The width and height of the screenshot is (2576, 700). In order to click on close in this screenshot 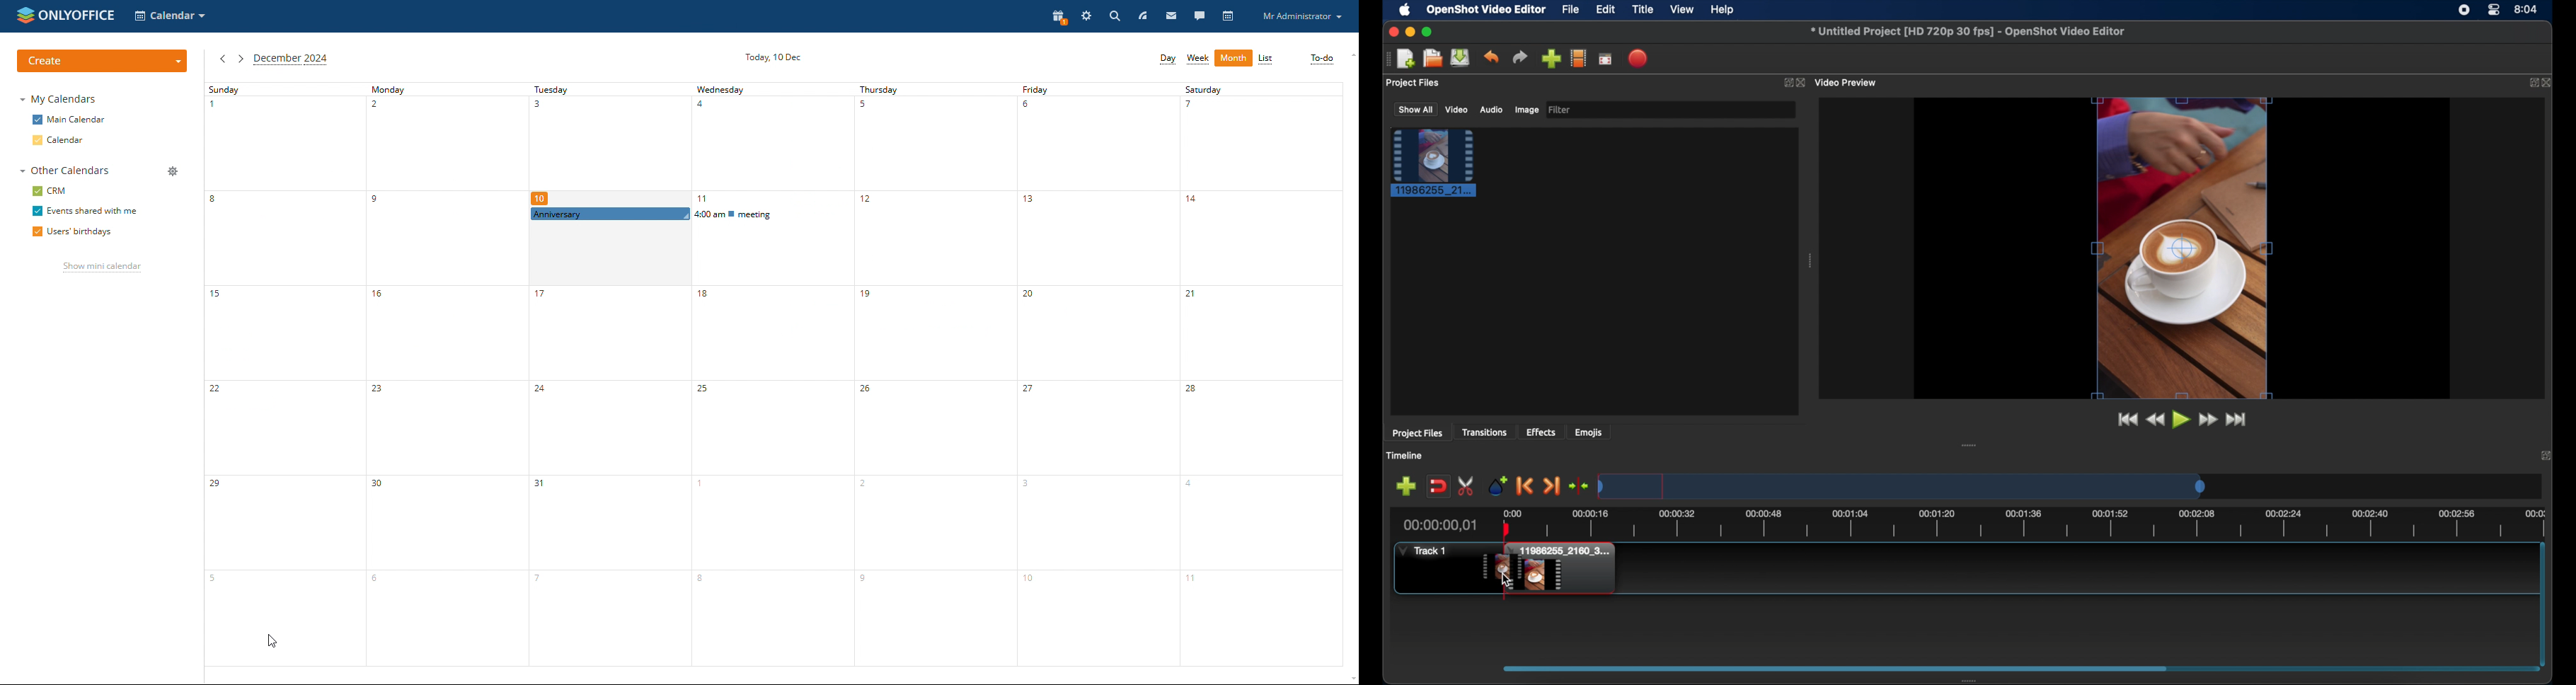, I will do `click(2545, 455)`.